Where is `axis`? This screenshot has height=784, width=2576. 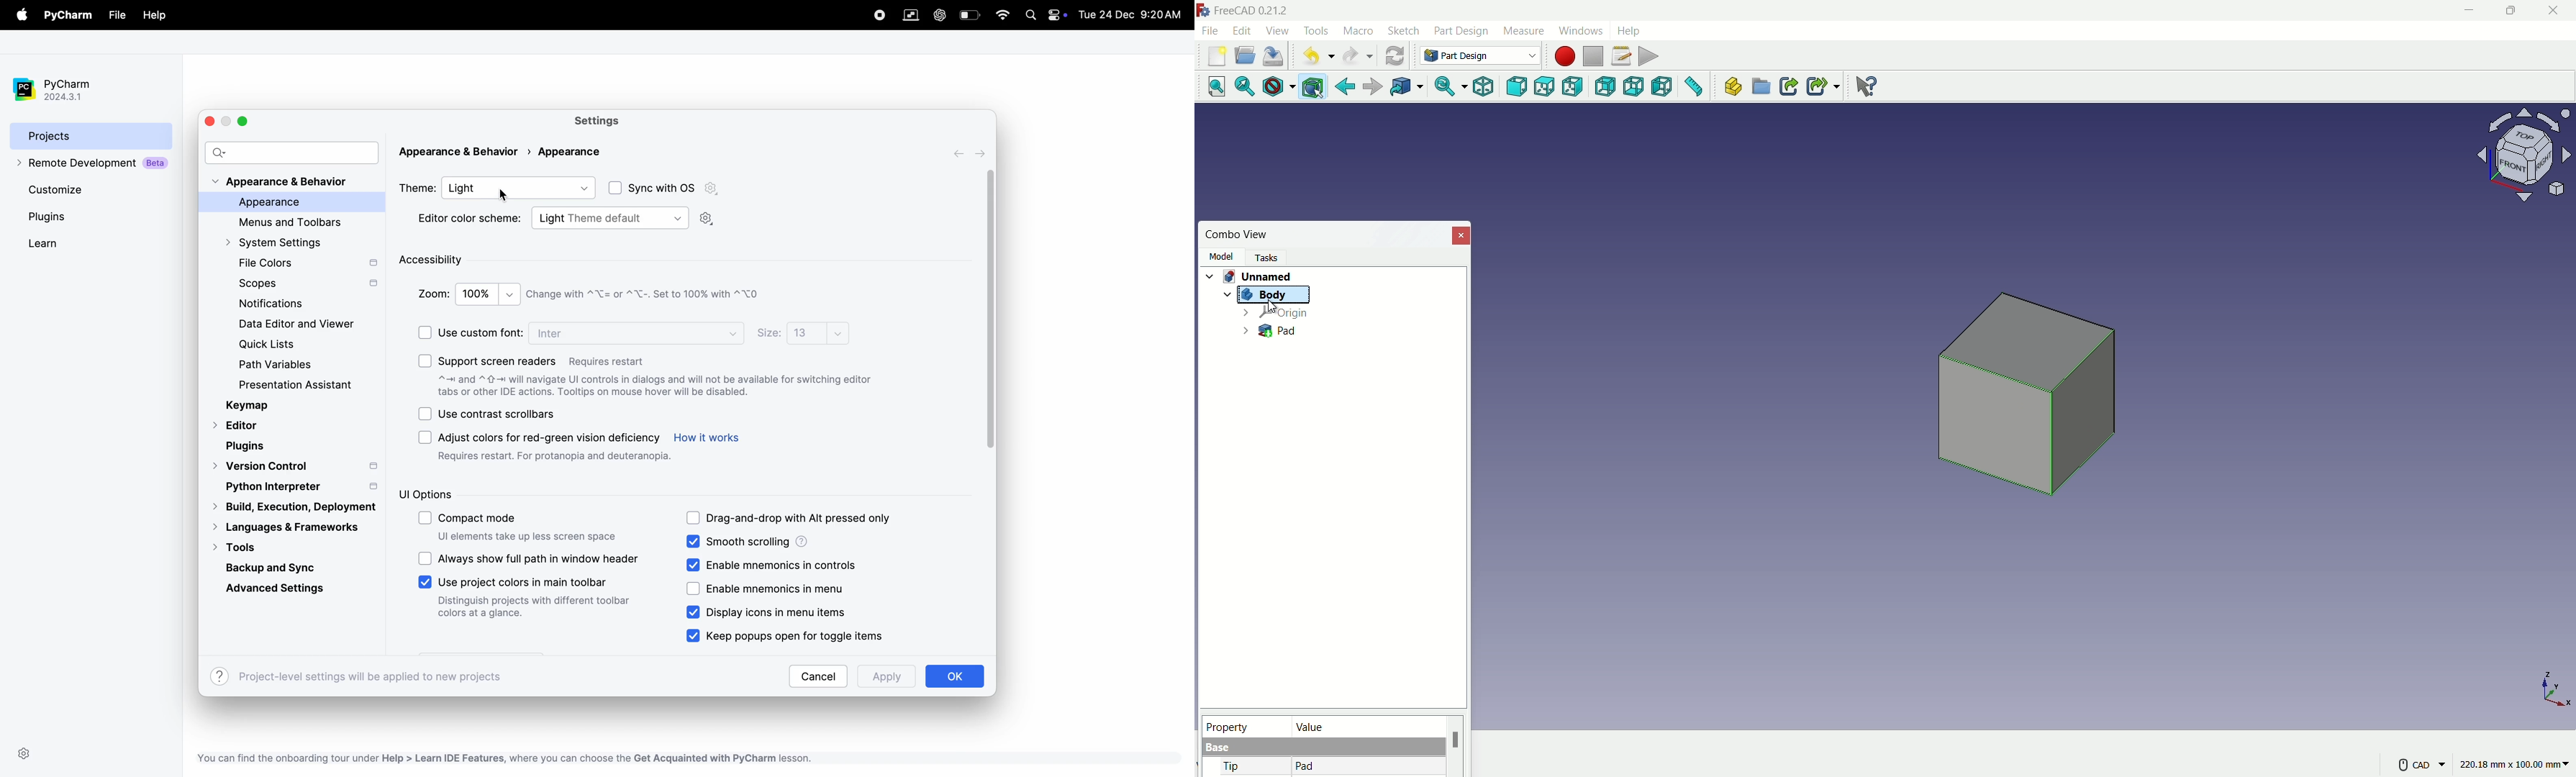
axis is located at coordinates (2556, 689).